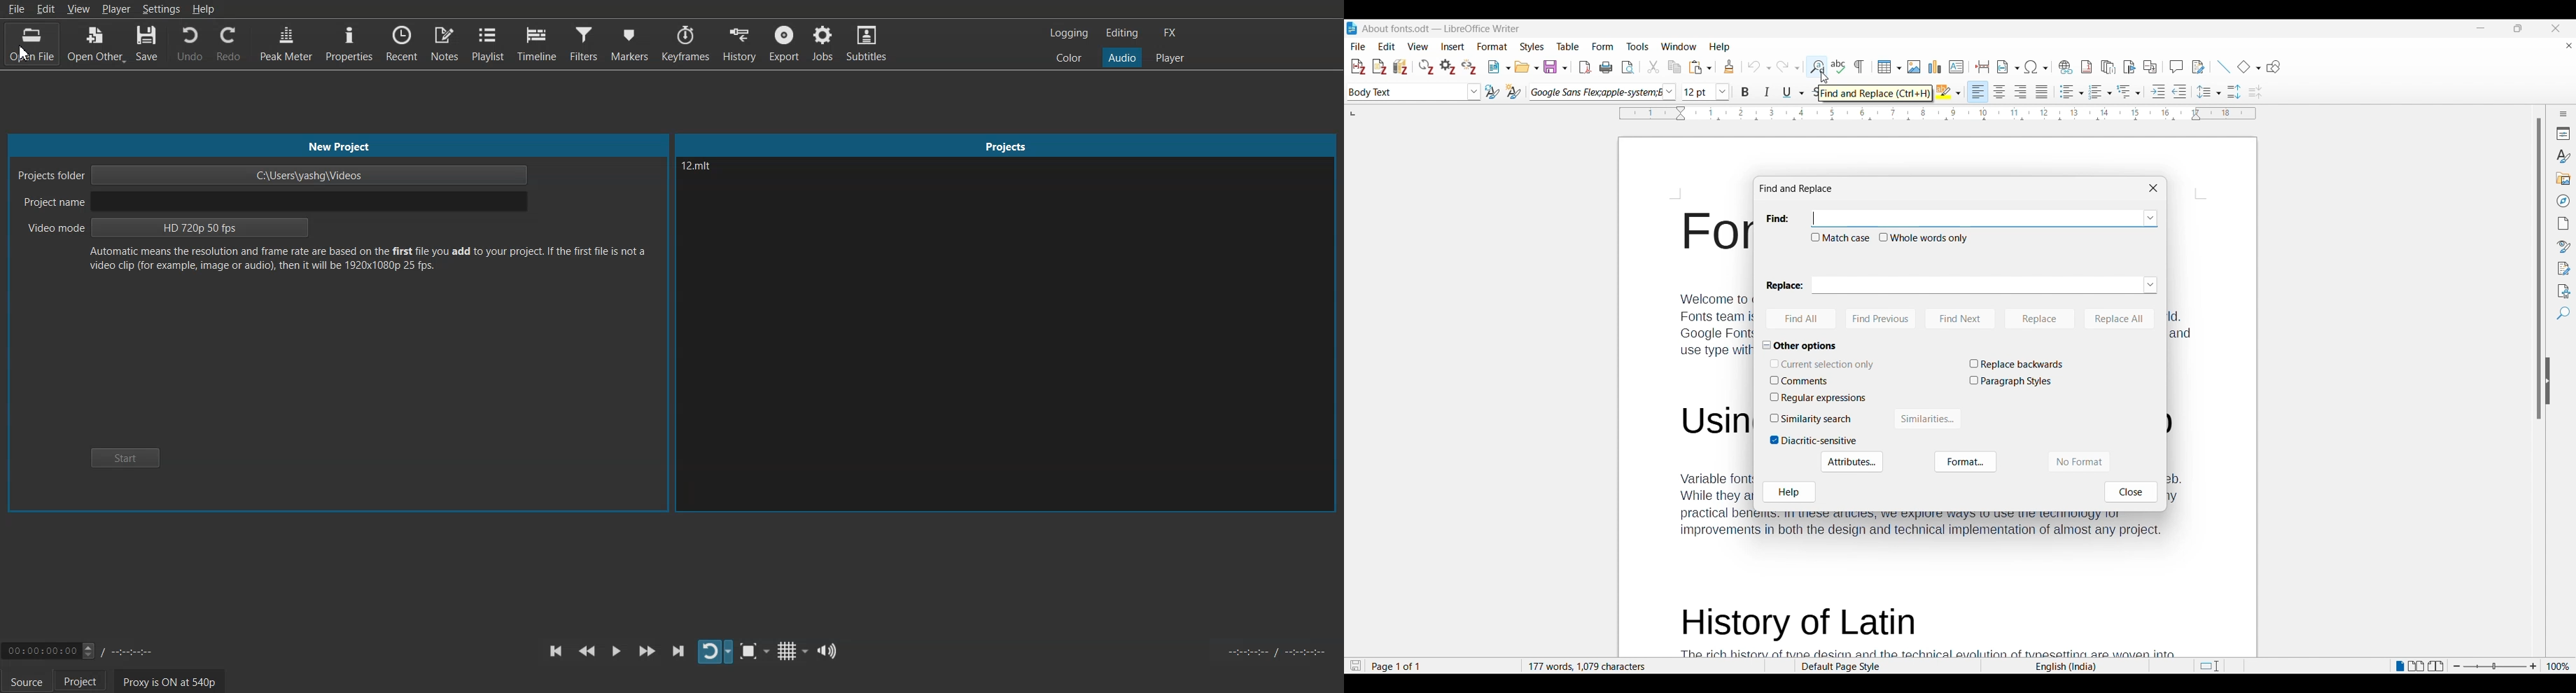  Describe the element at coordinates (1359, 67) in the screenshot. I see `Add/Edit citations` at that location.